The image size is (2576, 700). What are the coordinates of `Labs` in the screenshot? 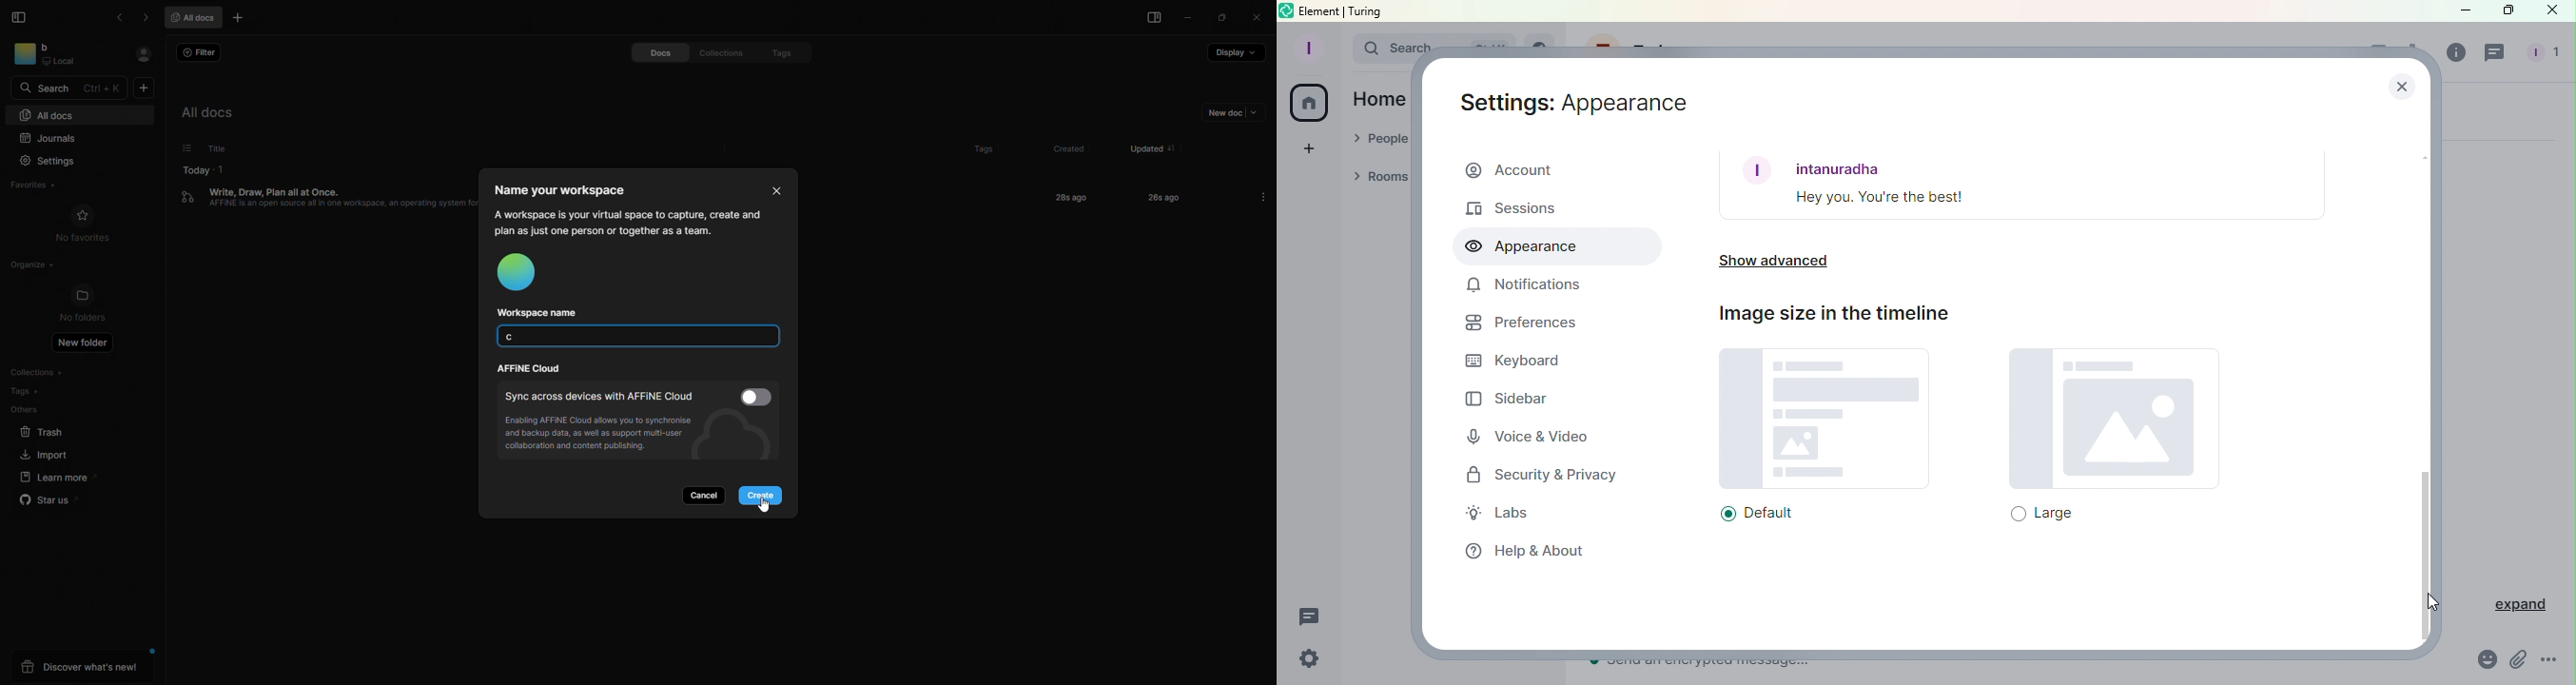 It's located at (1512, 516).